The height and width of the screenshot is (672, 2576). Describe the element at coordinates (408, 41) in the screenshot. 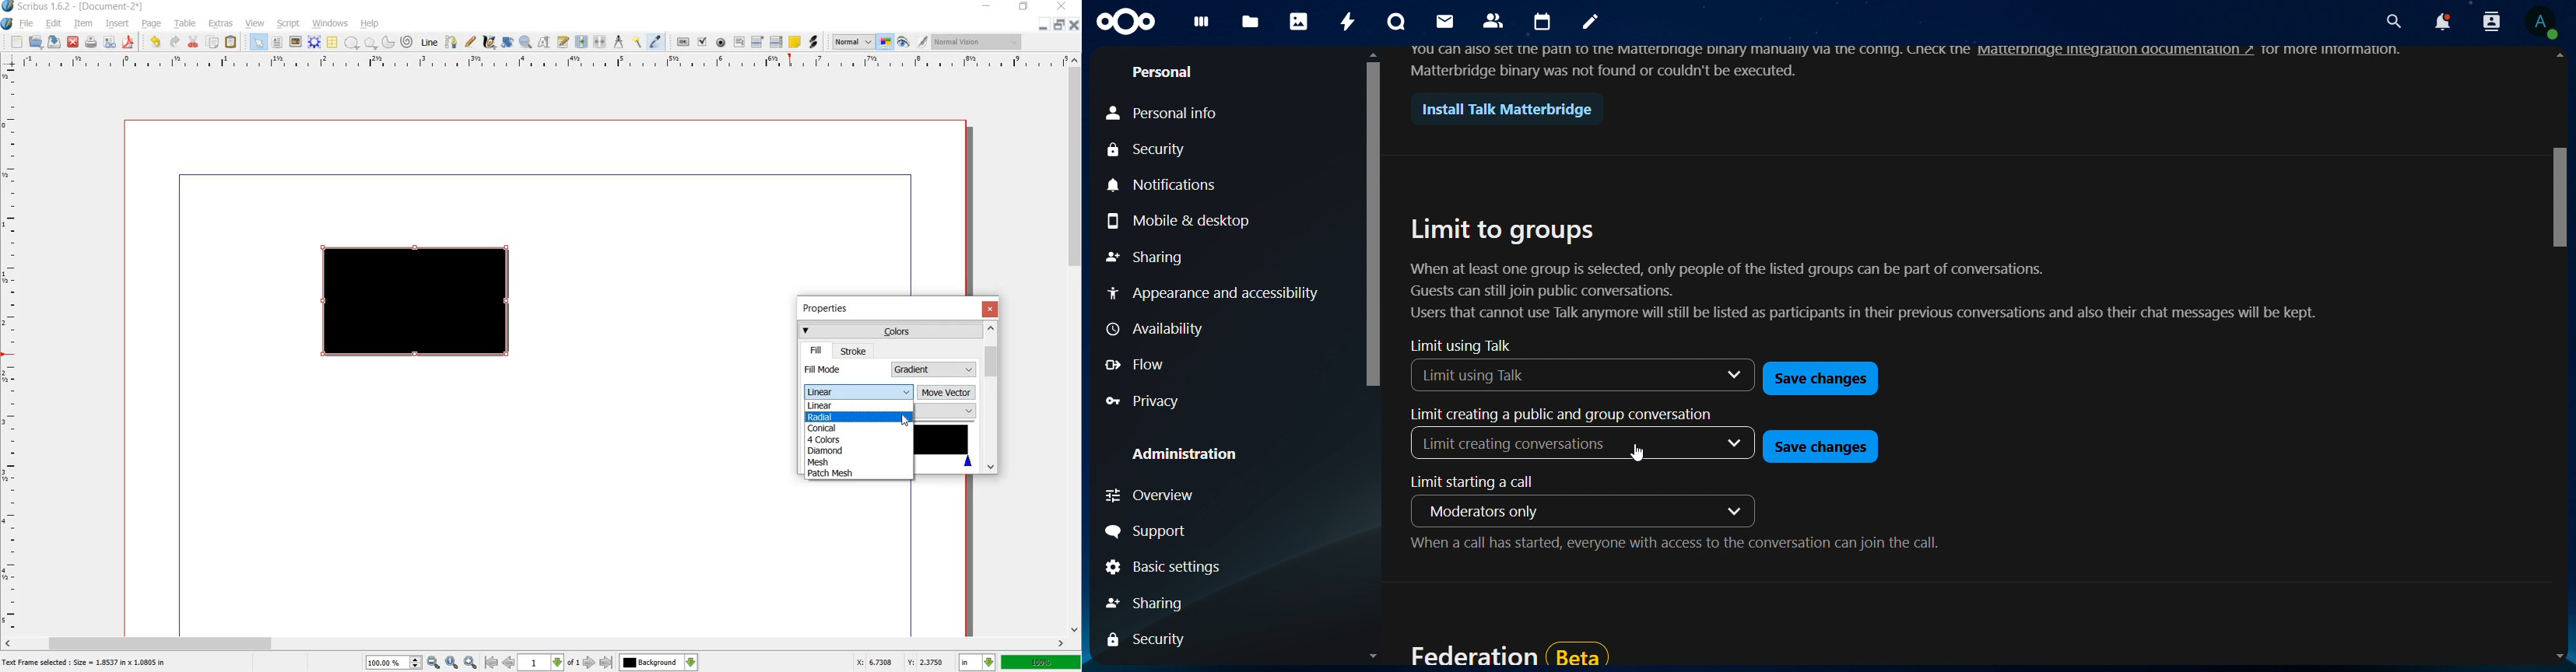

I see `spiral` at that location.